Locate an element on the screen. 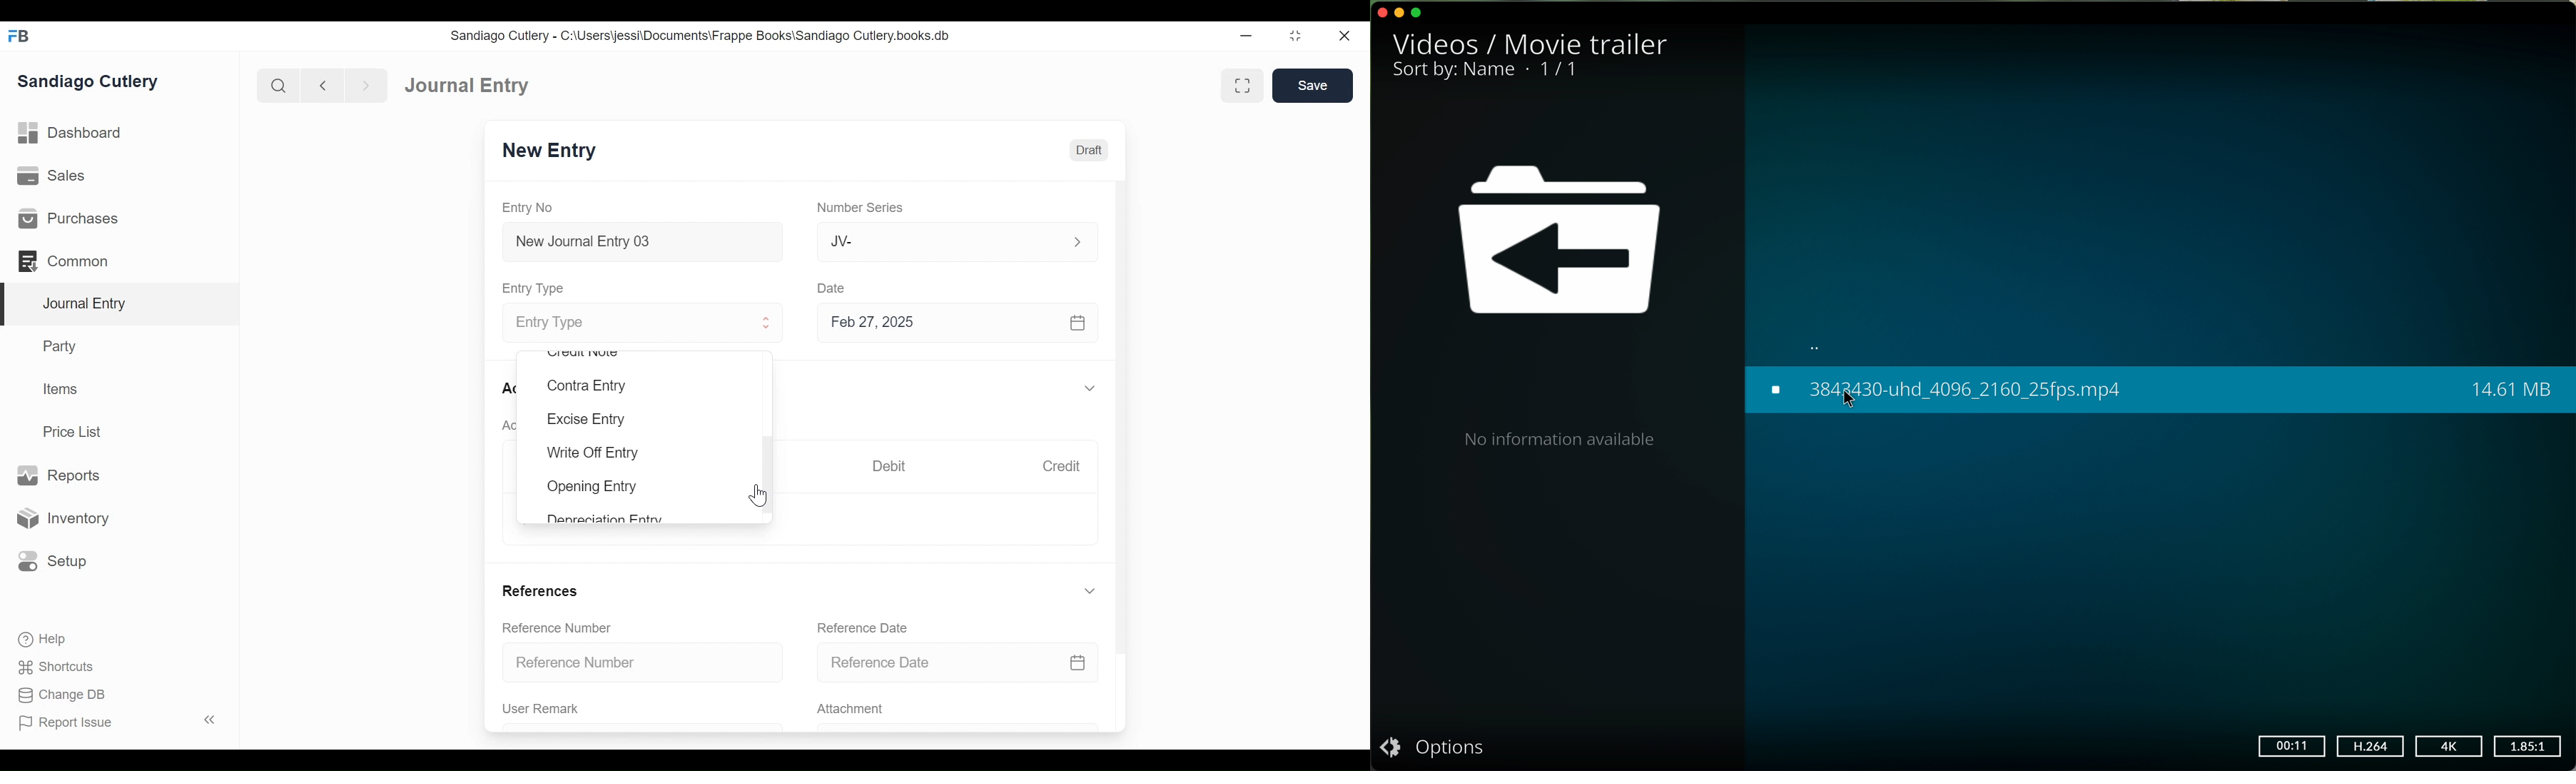 The width and height of the screenshot is (2576, 784). Dashboard is located at coordinates (71, 133).